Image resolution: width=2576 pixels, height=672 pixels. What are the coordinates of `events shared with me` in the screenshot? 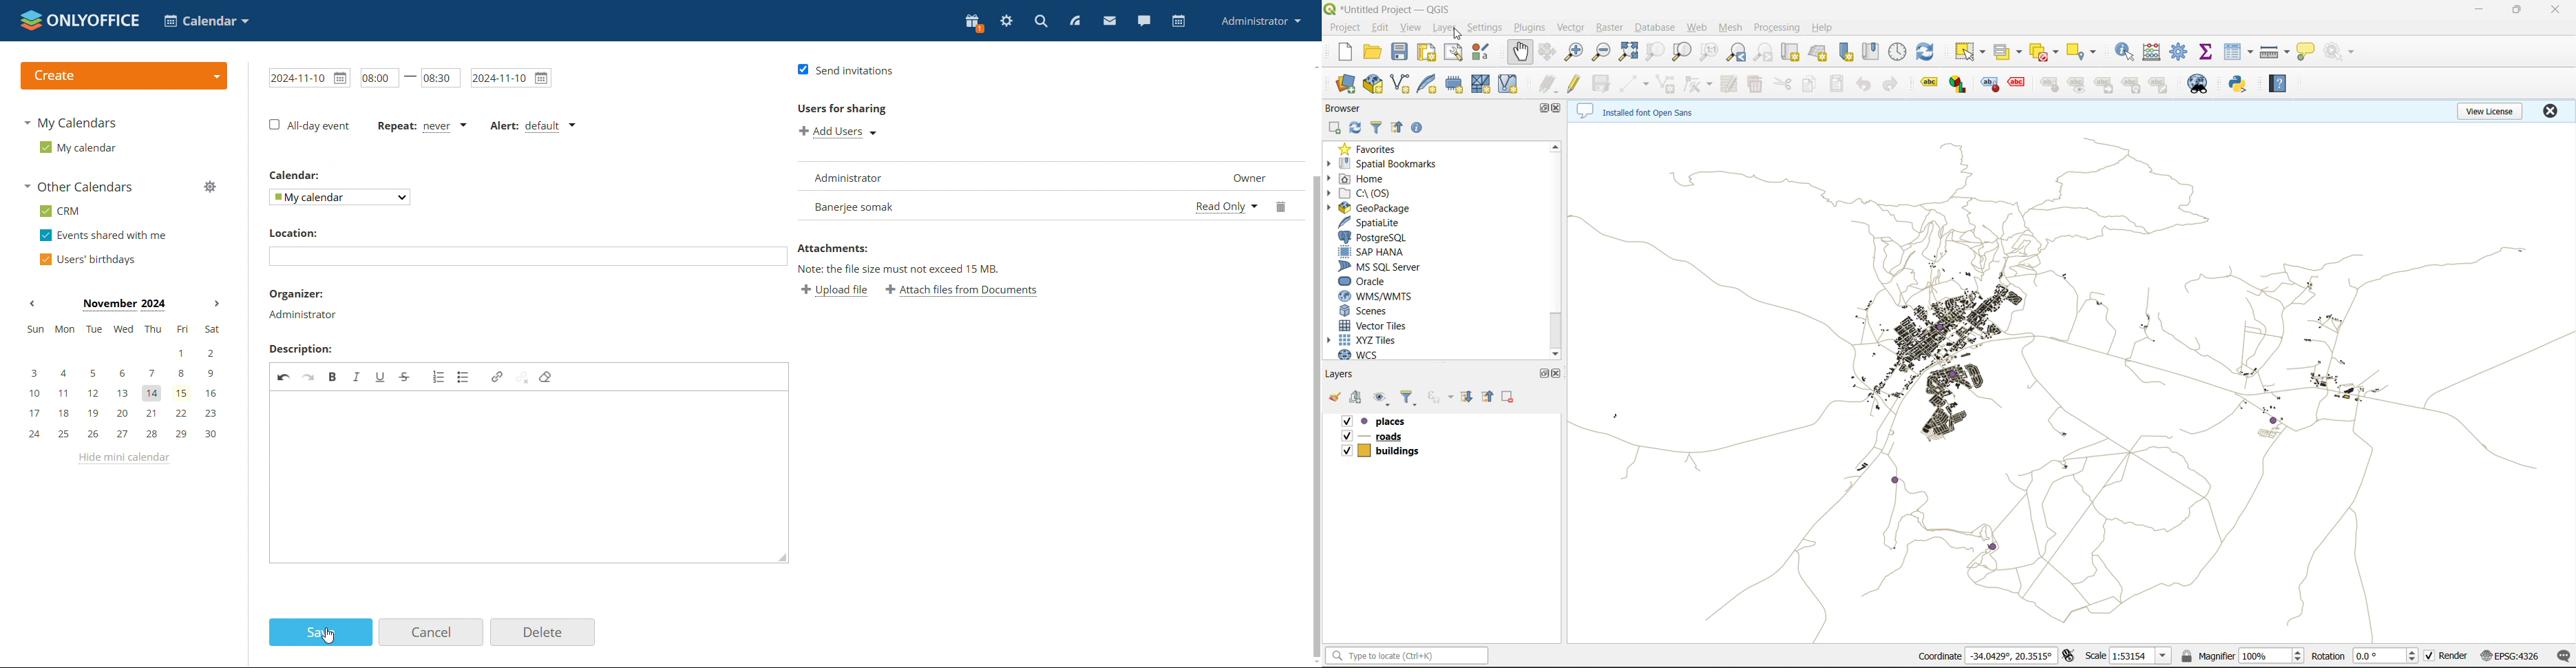 It's located at (103, 236).